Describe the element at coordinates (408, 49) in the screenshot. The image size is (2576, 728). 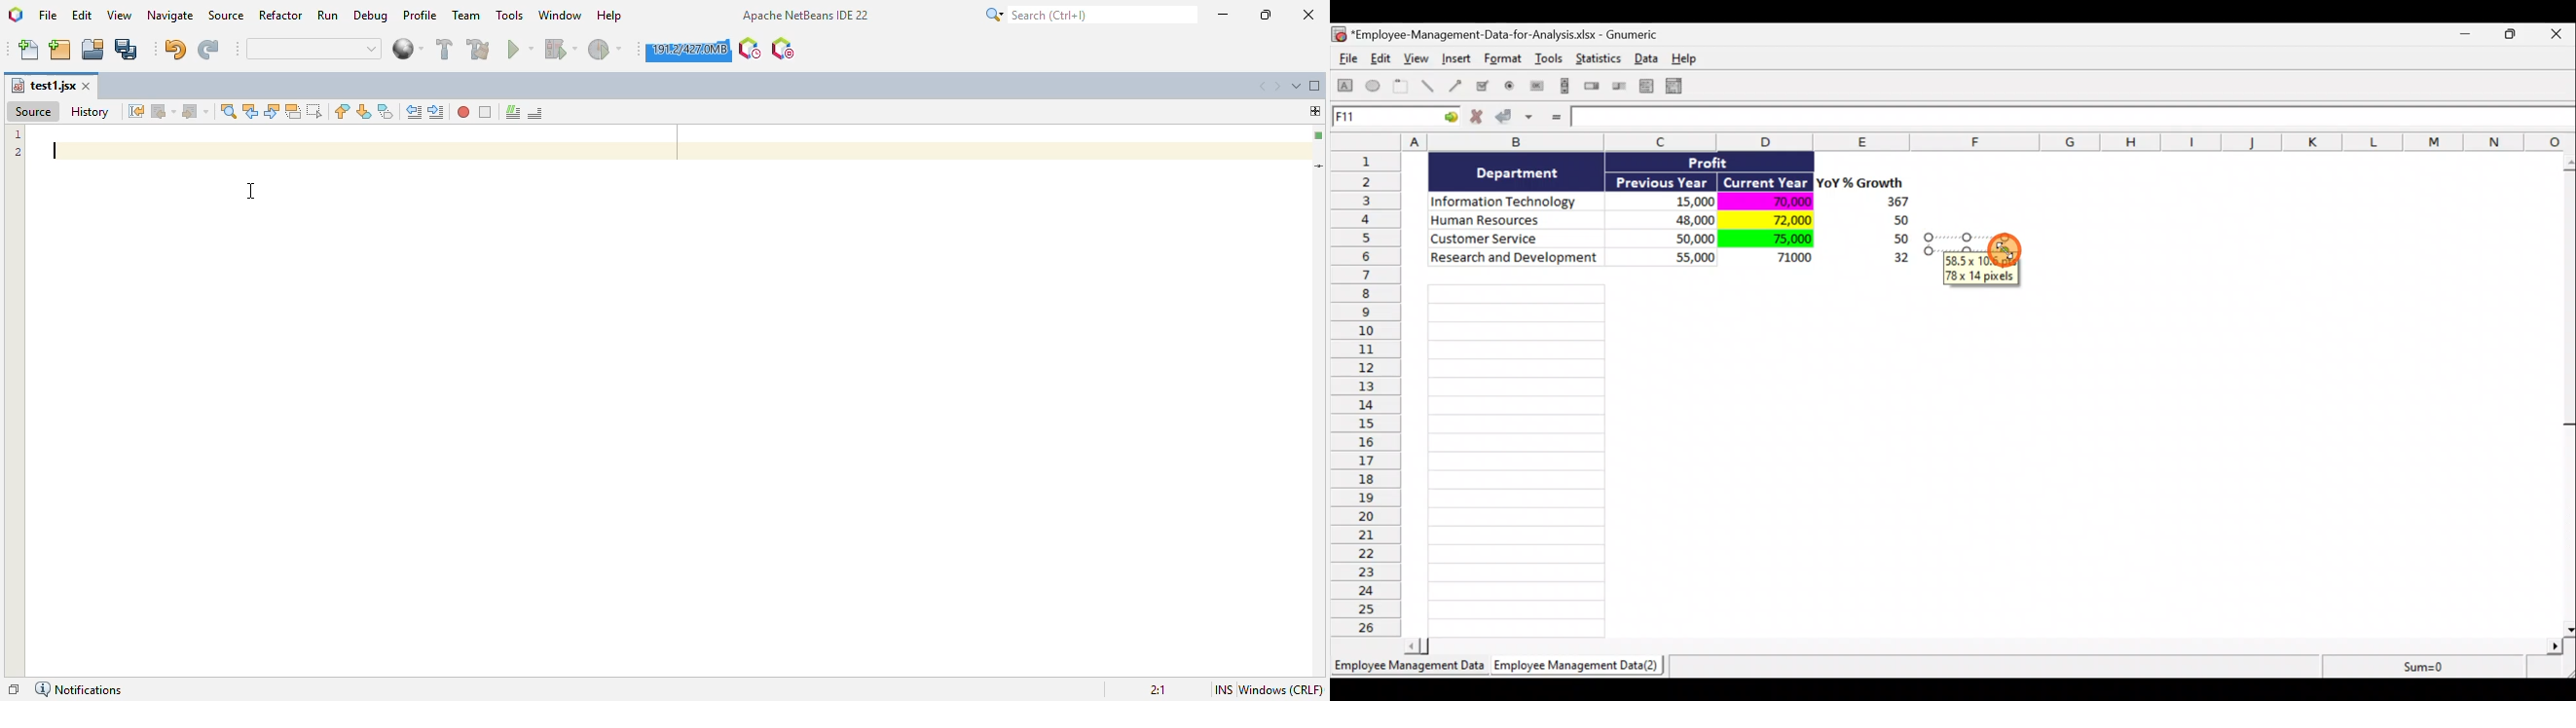
I see `web browser` at that location.